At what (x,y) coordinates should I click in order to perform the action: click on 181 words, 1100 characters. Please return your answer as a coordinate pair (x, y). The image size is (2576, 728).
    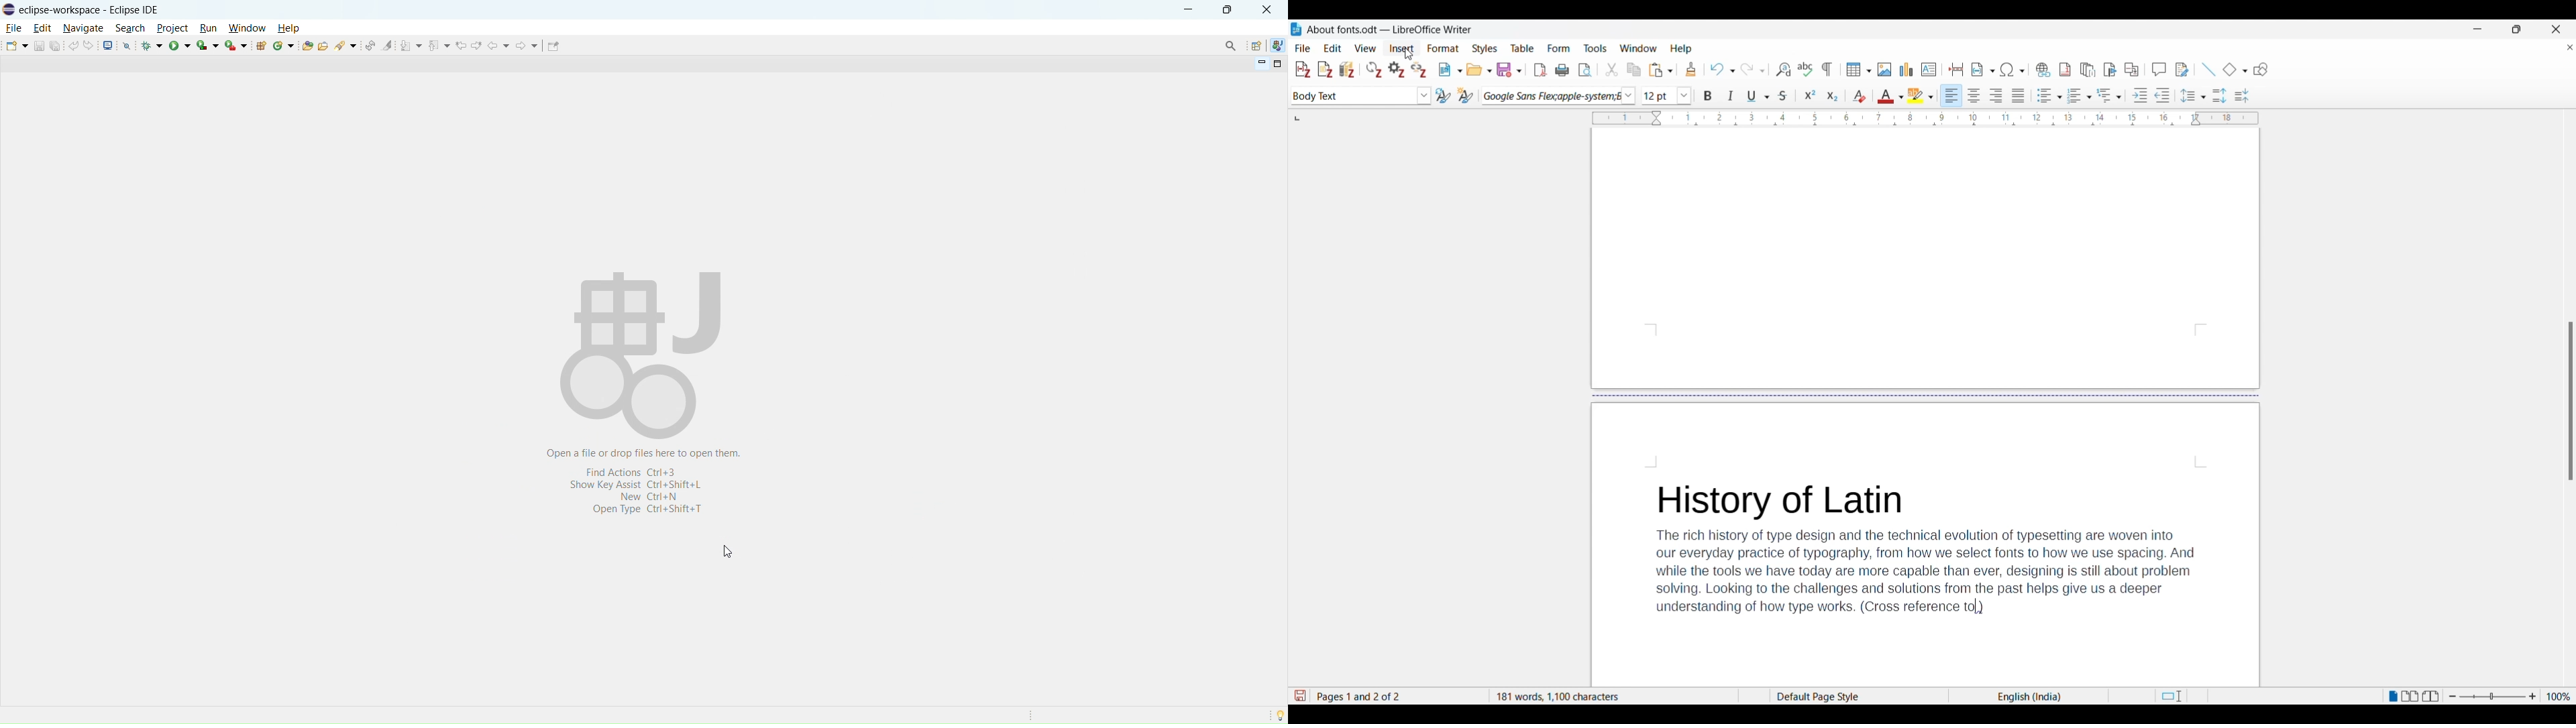
    Looking at the image, I should click on (1615, 696).